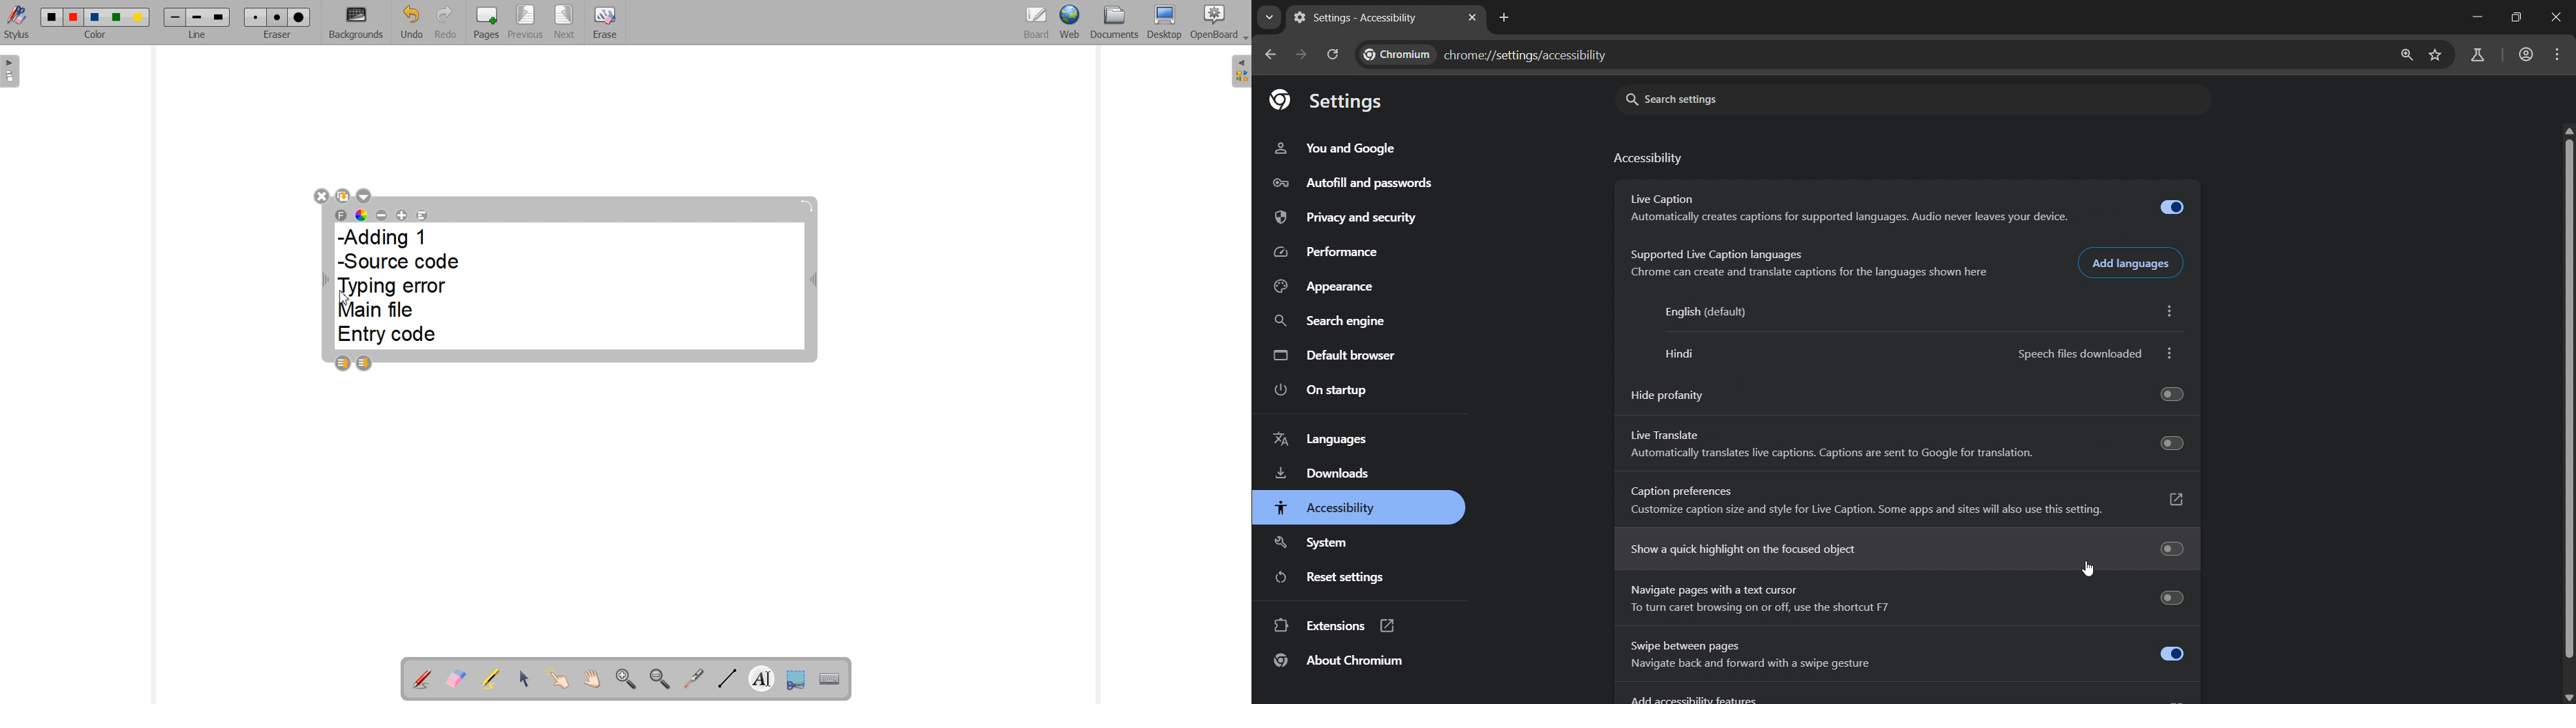 Image resolution: width=2576 pixels, height=728 pixels. I want to click on Cursor, so click(344, 297).